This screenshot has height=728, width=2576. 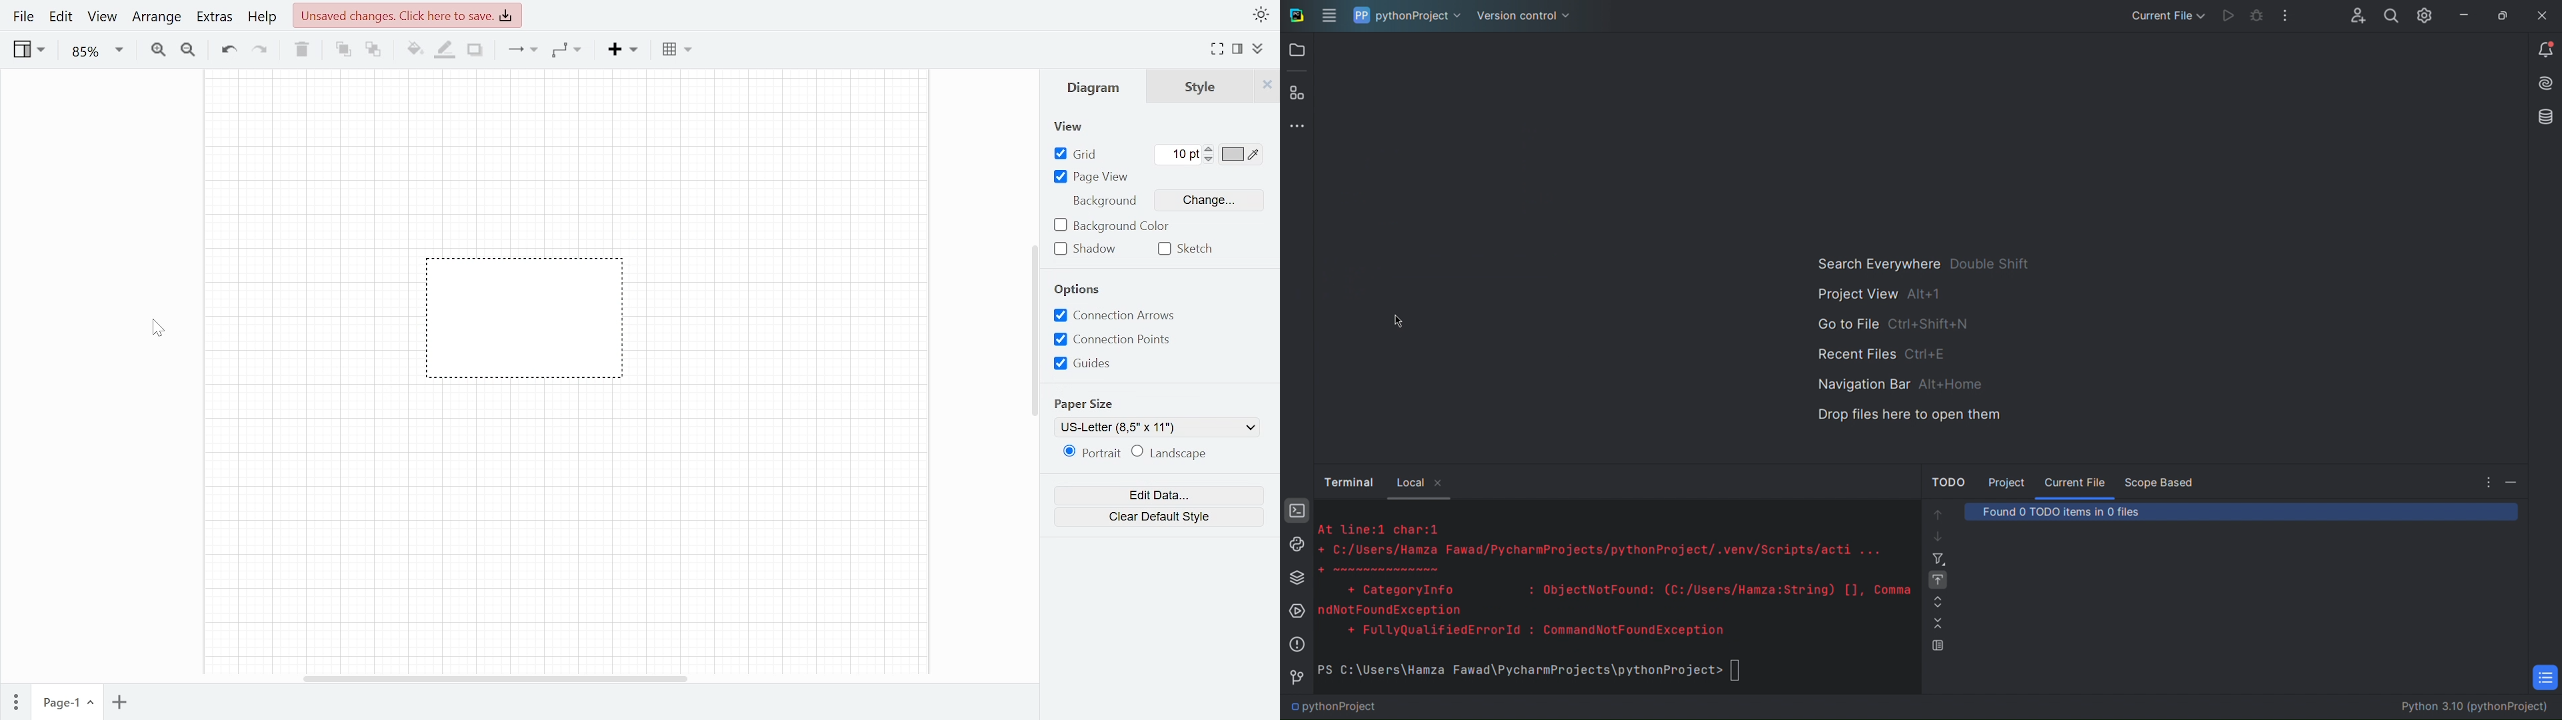 What do you see at coordinates (1520, 667) in the screenshot?
I see `PS C:\Users\Hamza Fawad\PycharmProjects\pythonProject>` at bounding box center [1520, 667].